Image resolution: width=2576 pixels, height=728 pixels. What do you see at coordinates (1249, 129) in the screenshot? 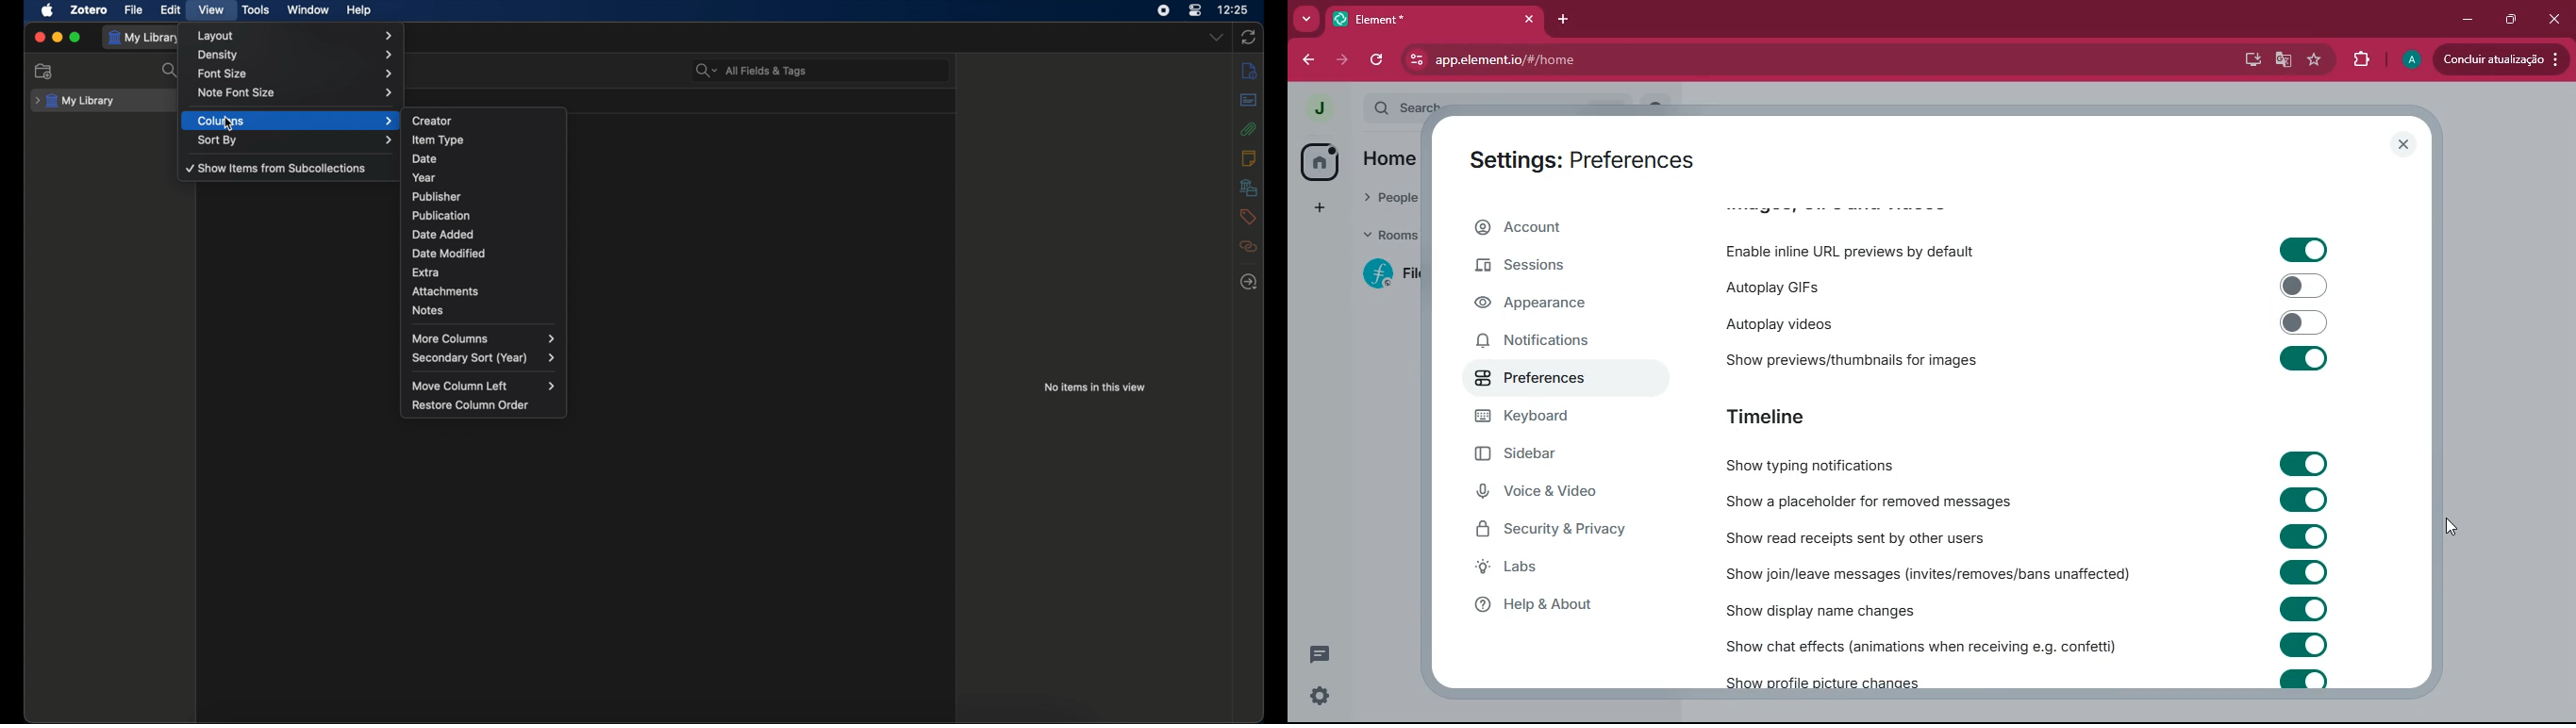
I see `attachments` at bounding box center [1249, 129].